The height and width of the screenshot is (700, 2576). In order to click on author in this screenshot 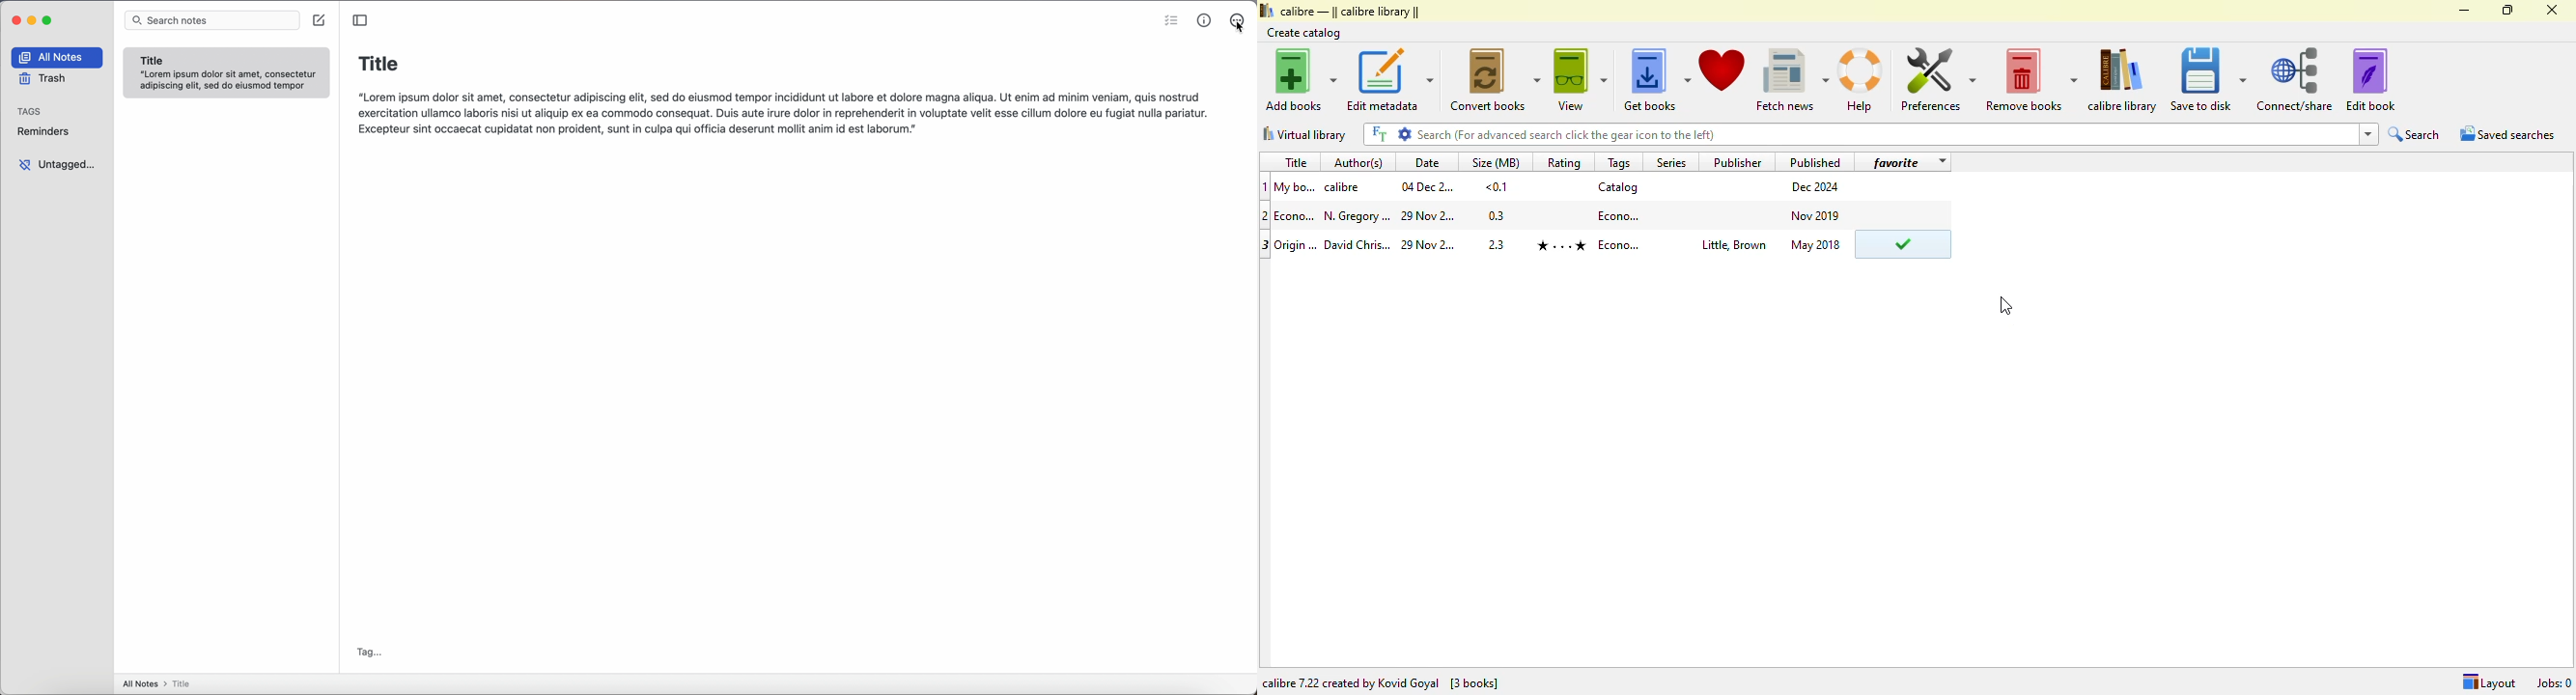, I will do `click(1346, 187)`.